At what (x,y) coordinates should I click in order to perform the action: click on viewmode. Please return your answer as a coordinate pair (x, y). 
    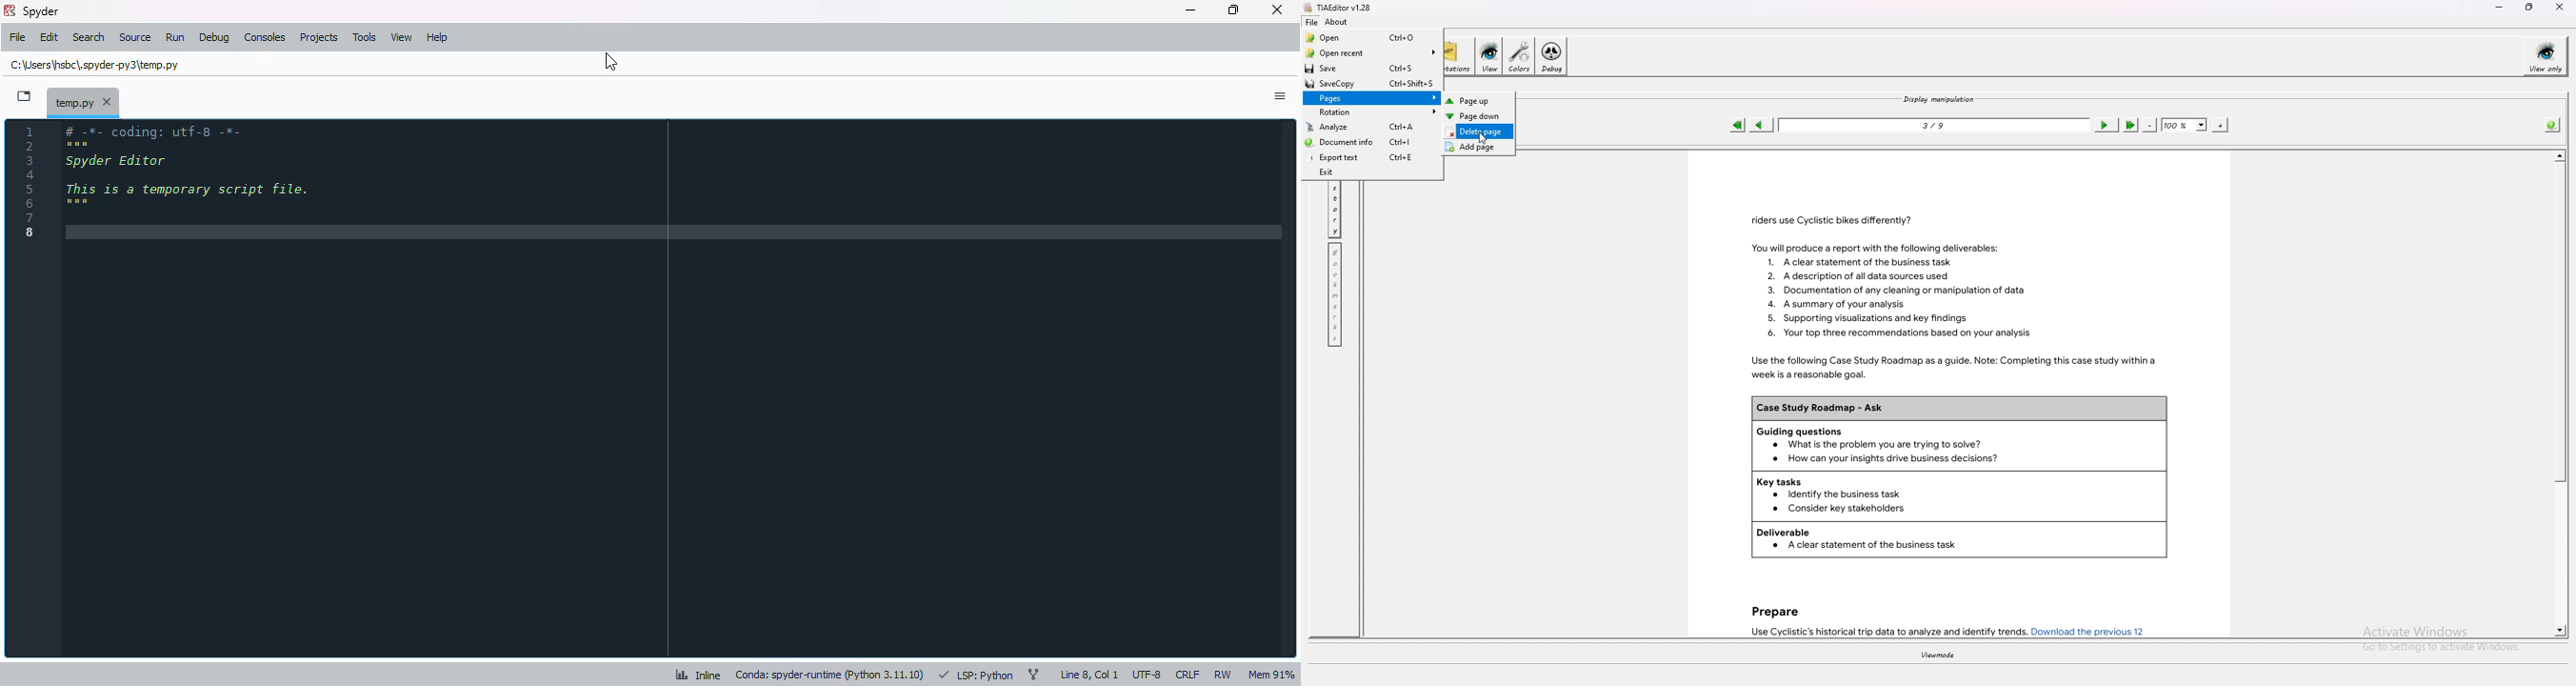
    Looking at the image, I should click on (1937, 655).